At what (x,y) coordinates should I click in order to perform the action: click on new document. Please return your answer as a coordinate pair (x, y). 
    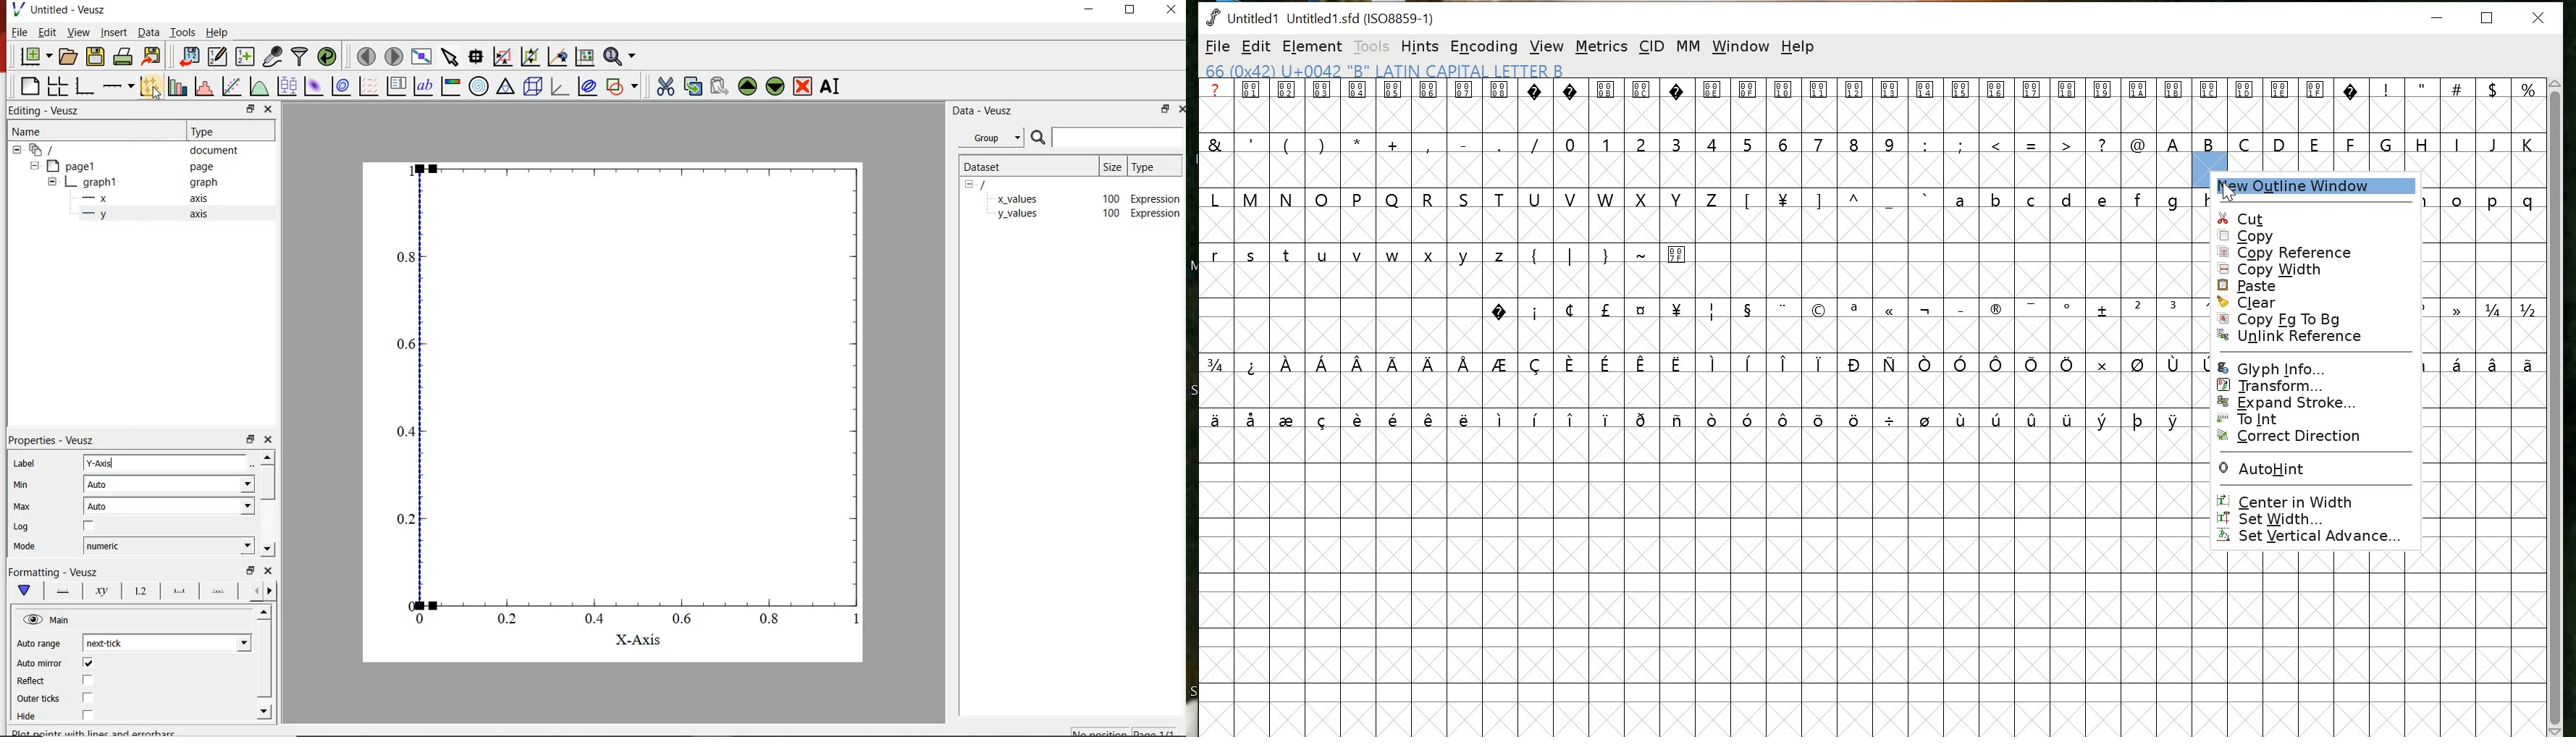
    Looking at the image, I should click on (36, 55).